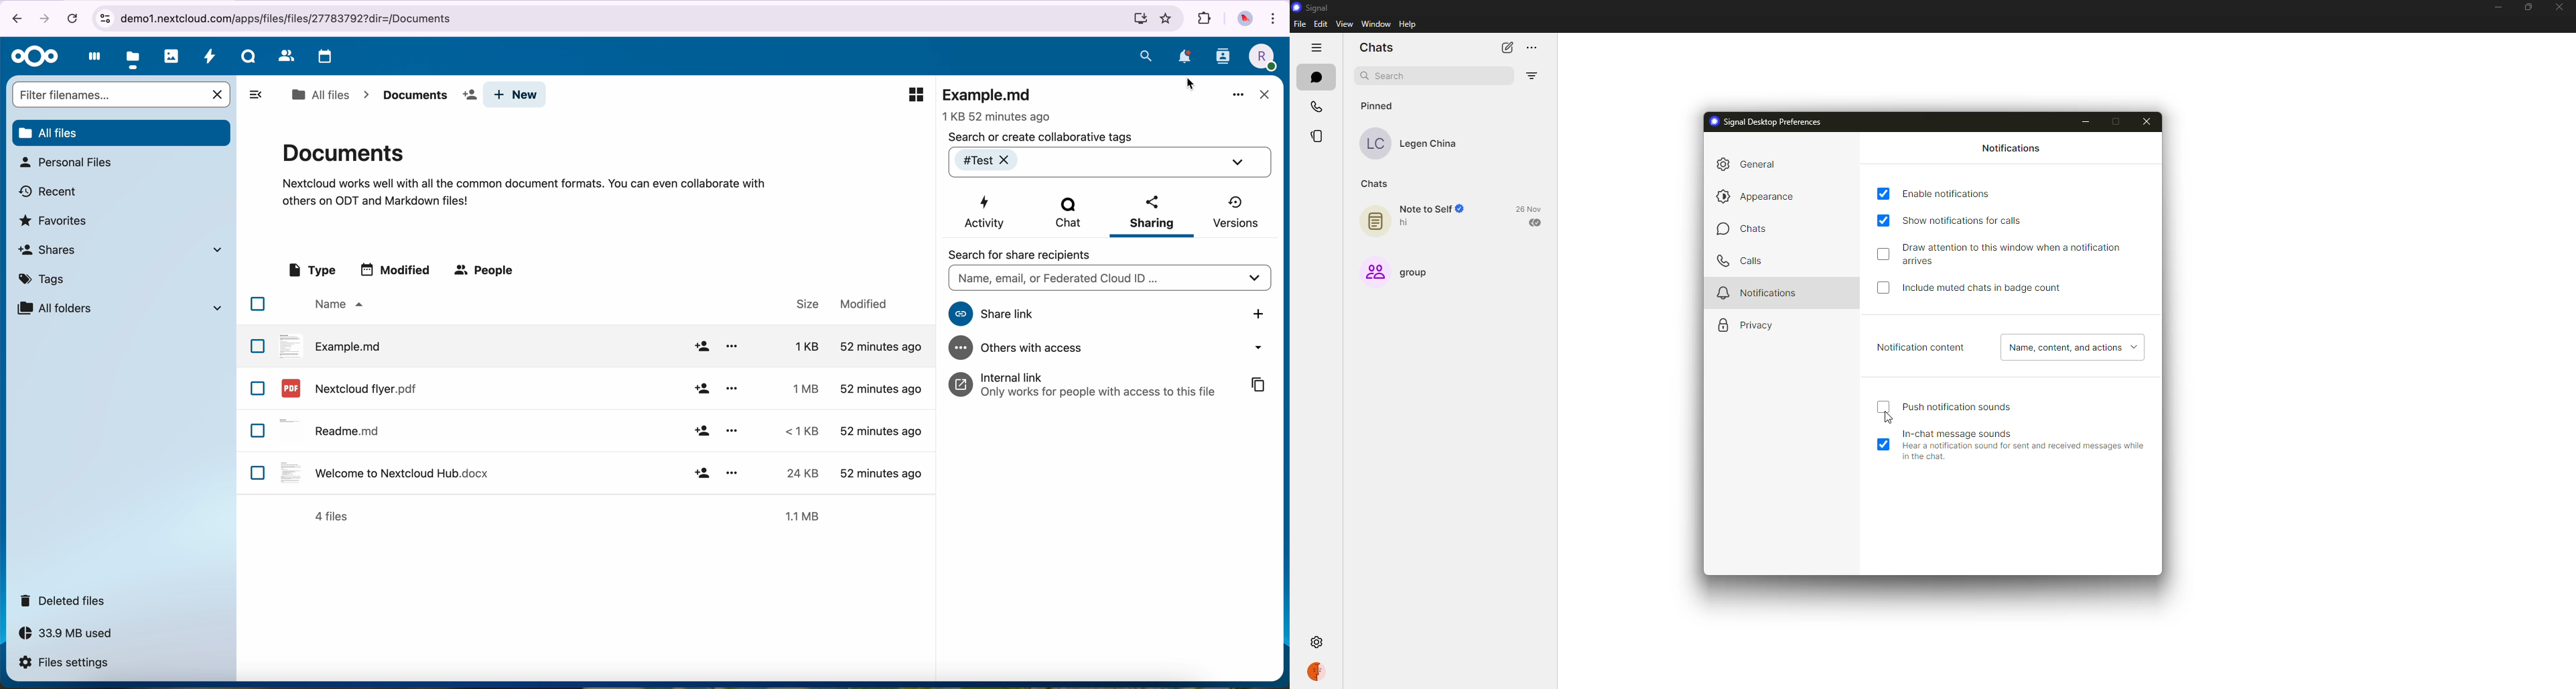 Image resolution: width=2576 pixels, height=700 pixels. What do you see at coordinates (1066, 215) in the screenshot?
I see `chat` at bounding box center [1066, 215].